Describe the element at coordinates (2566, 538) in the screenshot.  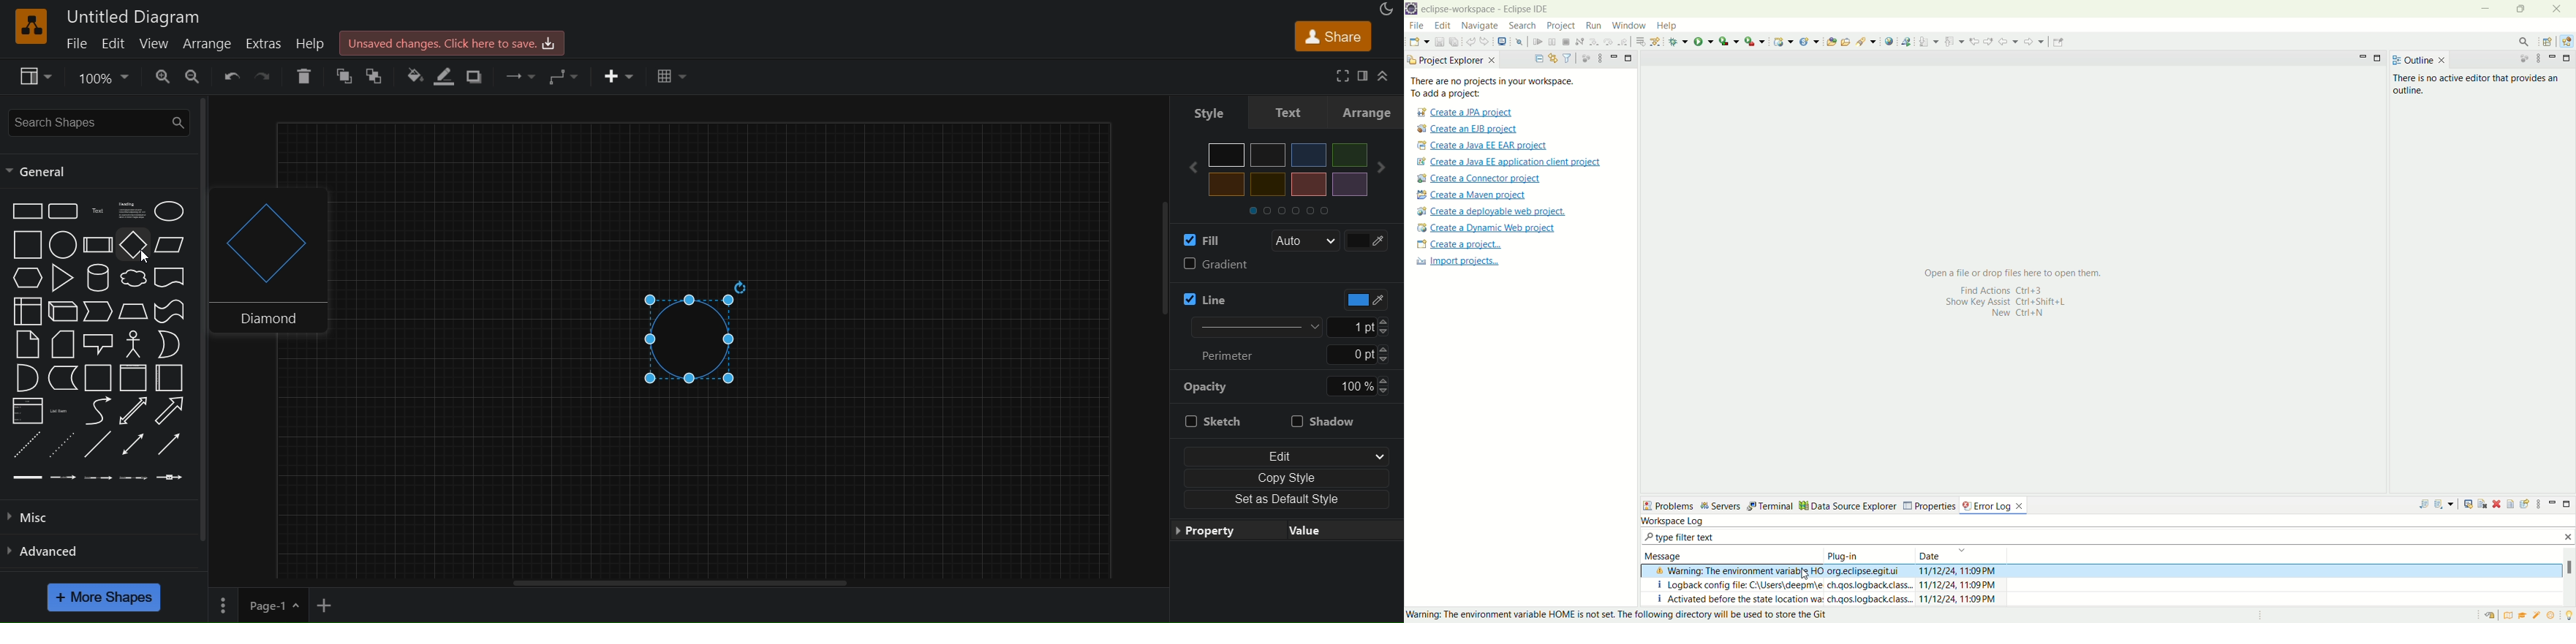
I see `close` at that location.